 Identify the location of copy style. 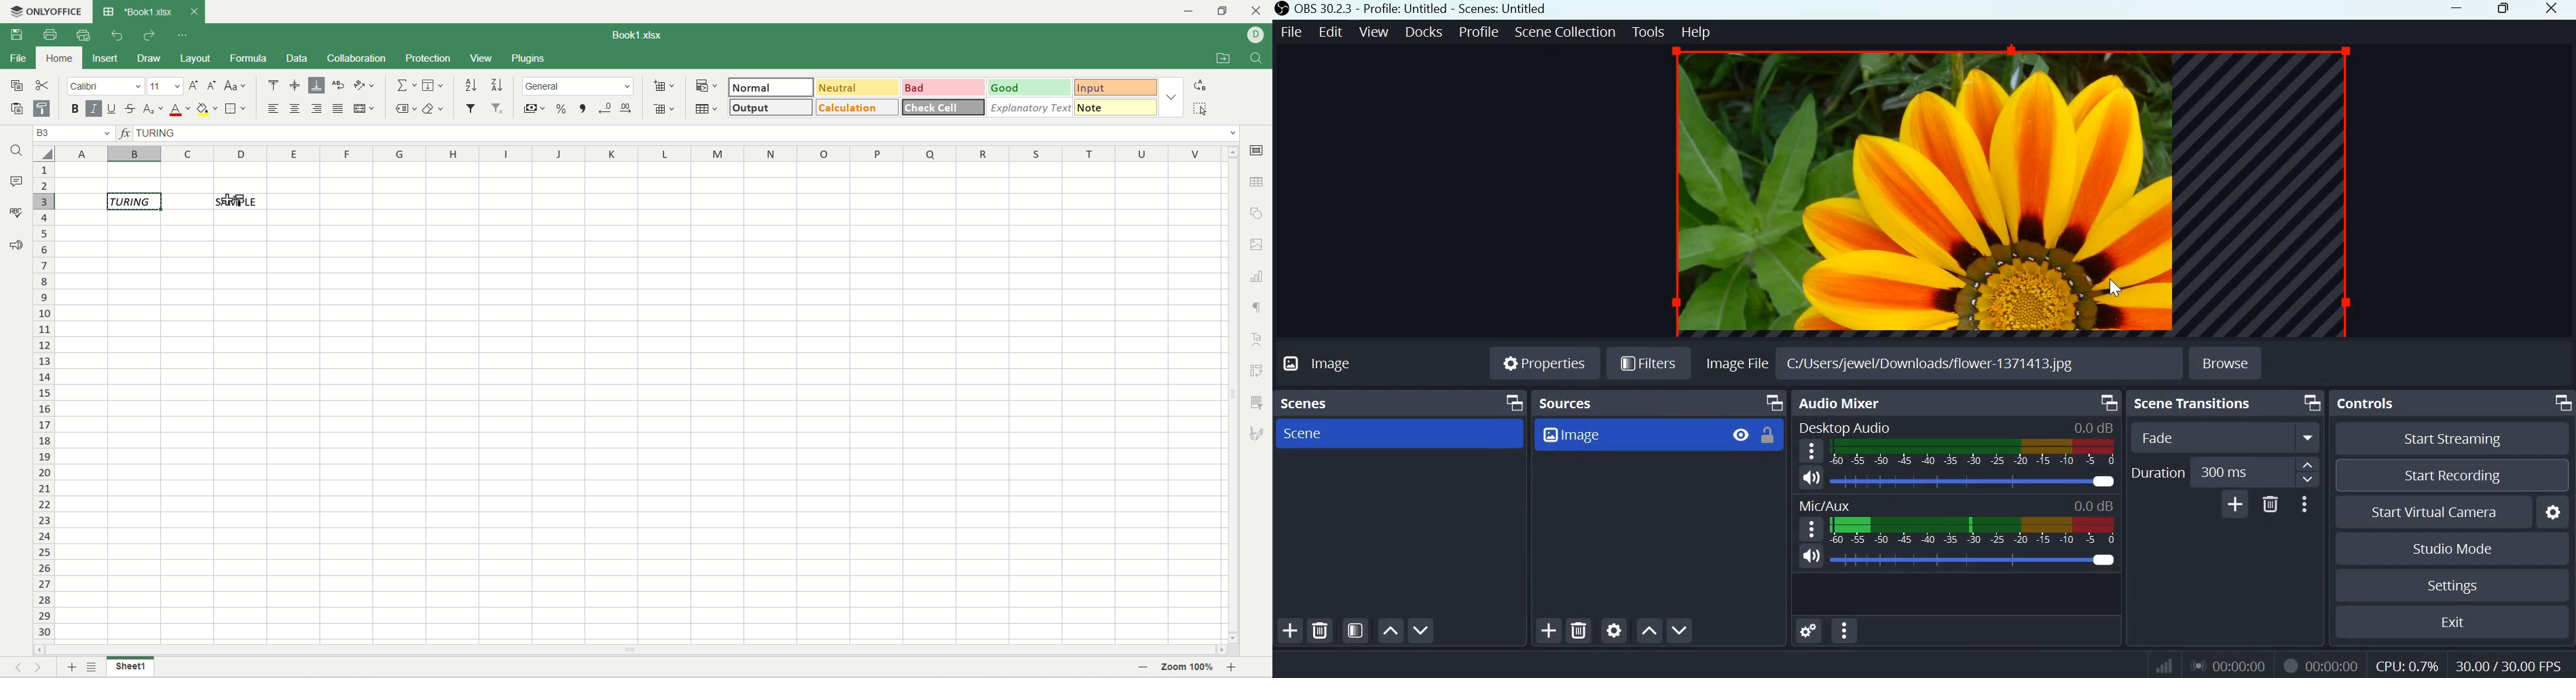
(45, 109).